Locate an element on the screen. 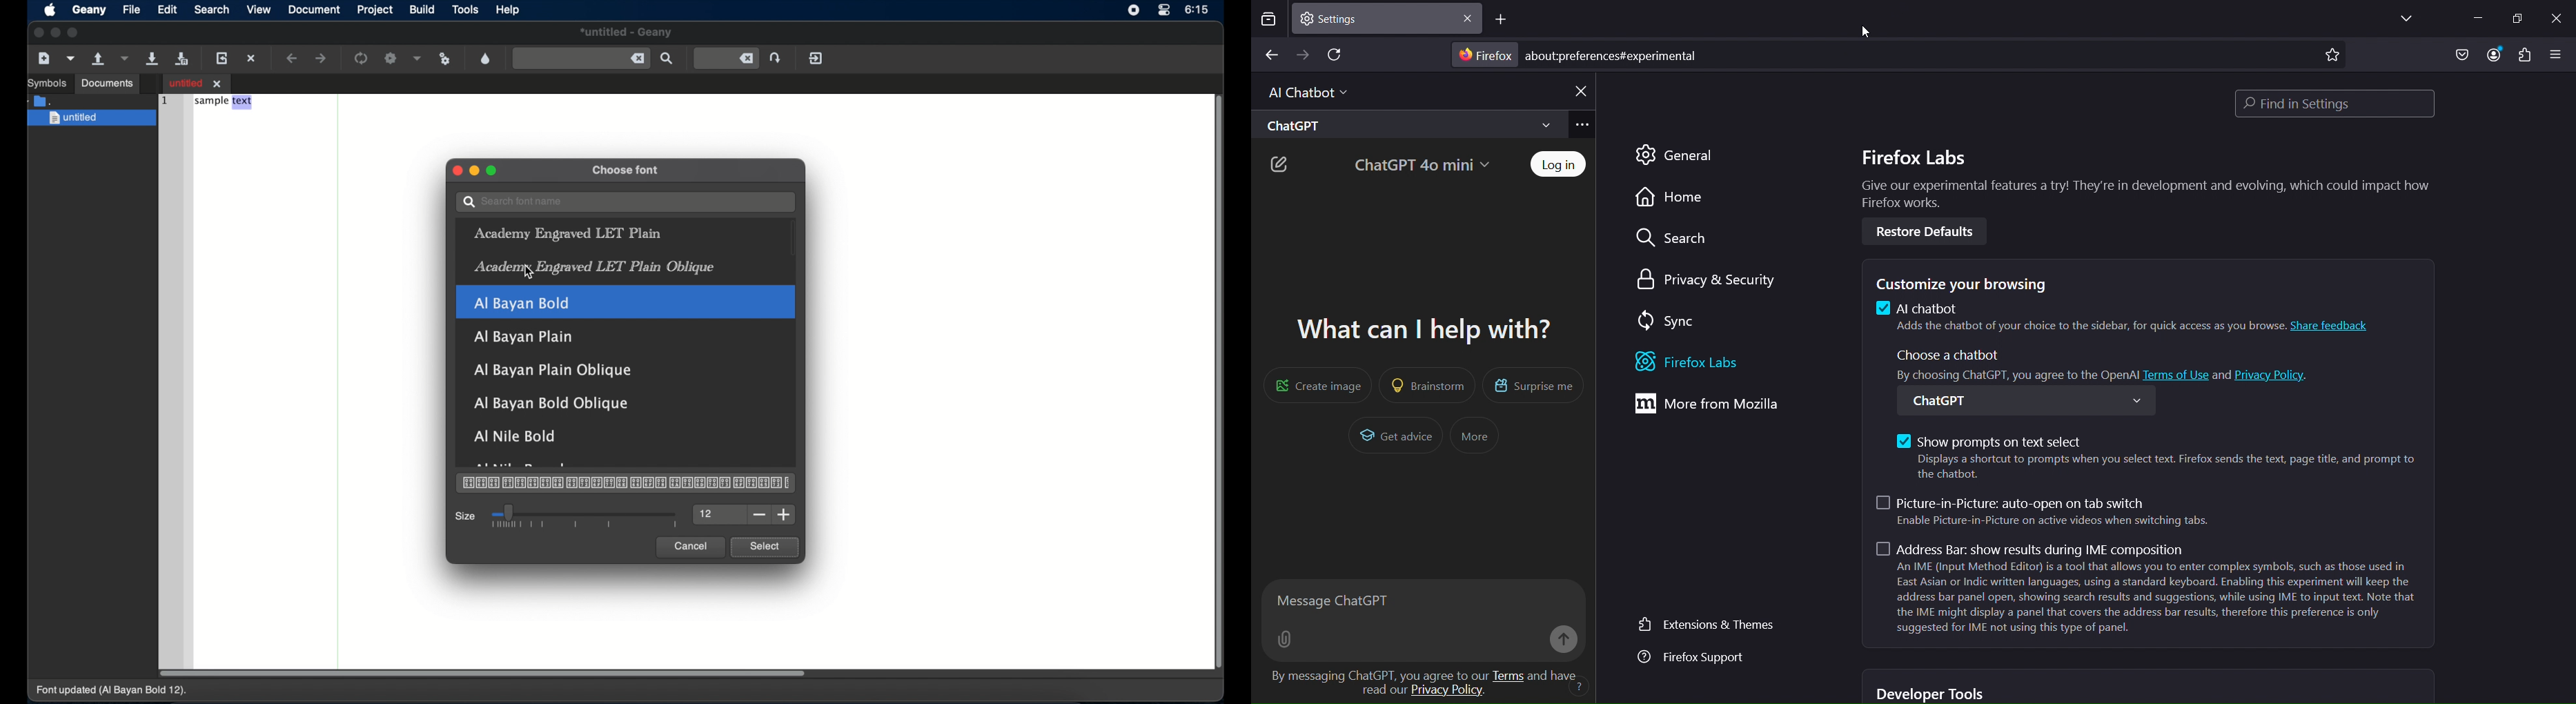 The height and width of the screenshot is (728, 2576). go forward one page is located at coordinates (1304, 55).